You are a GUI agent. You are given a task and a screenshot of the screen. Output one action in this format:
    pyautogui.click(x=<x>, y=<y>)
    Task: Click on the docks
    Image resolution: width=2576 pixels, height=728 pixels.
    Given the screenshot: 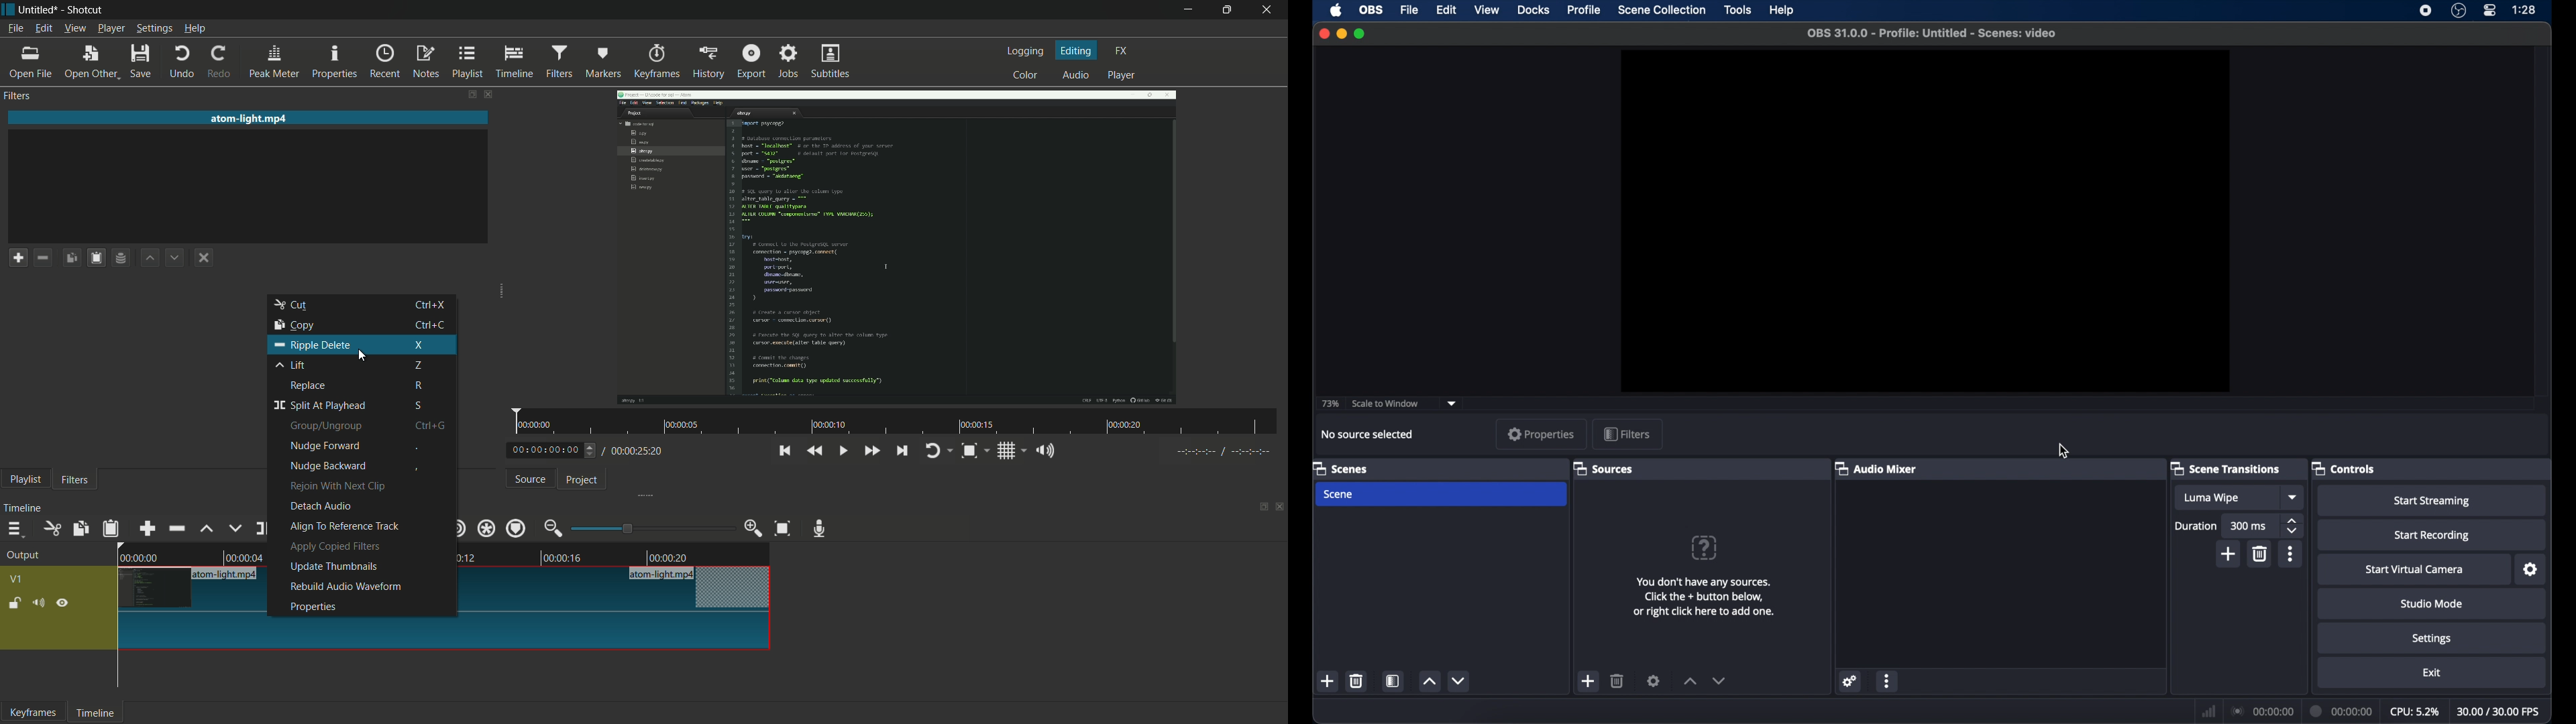 What is the action you would take?
    pyautogui.click(x=1534, y=11)
    